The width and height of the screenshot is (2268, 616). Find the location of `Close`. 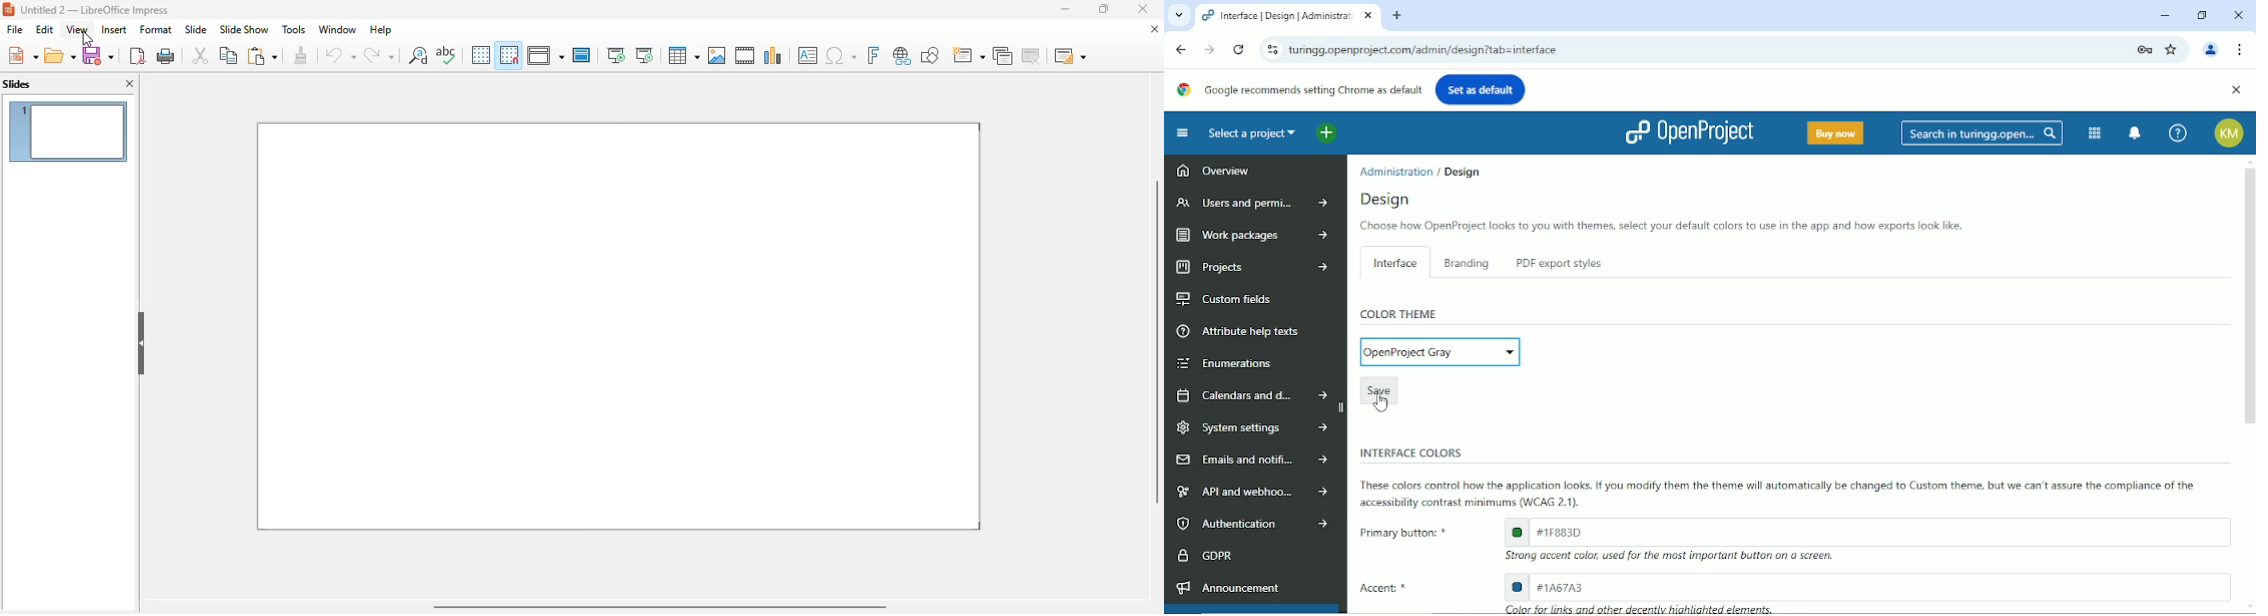

Close is located at coordinates (2235, 90).